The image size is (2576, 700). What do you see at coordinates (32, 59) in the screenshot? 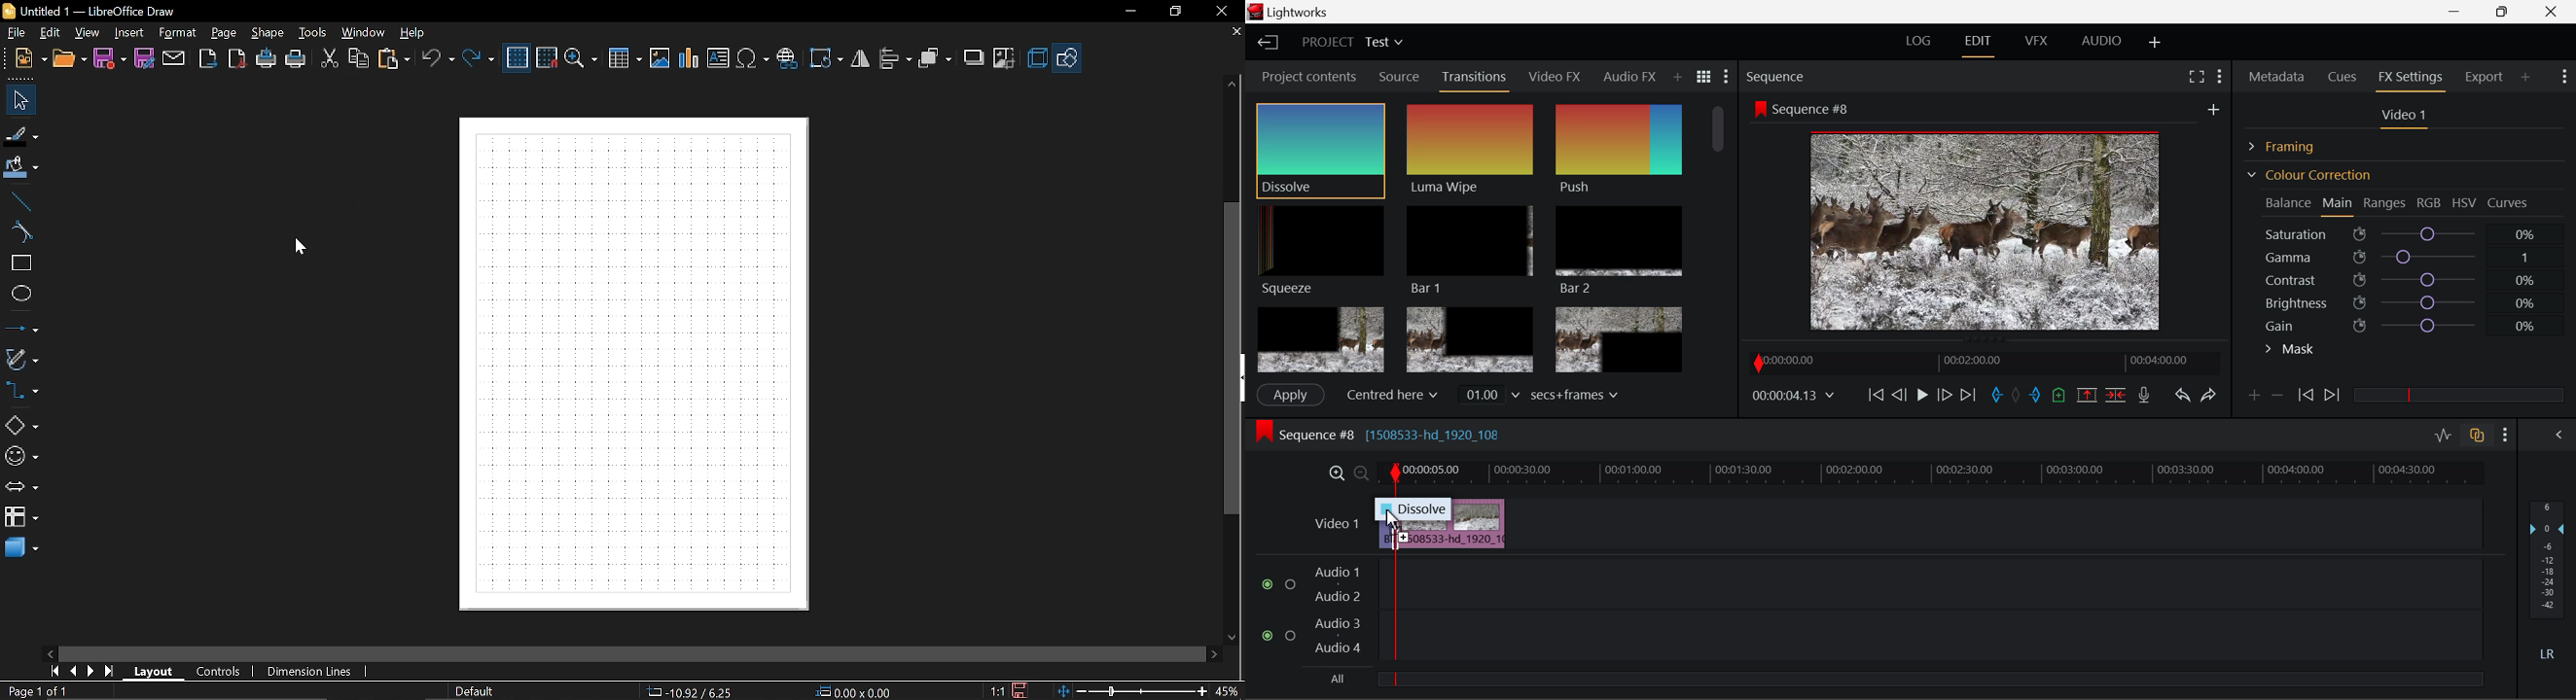
I see `new` at bounding box center [32, 59].